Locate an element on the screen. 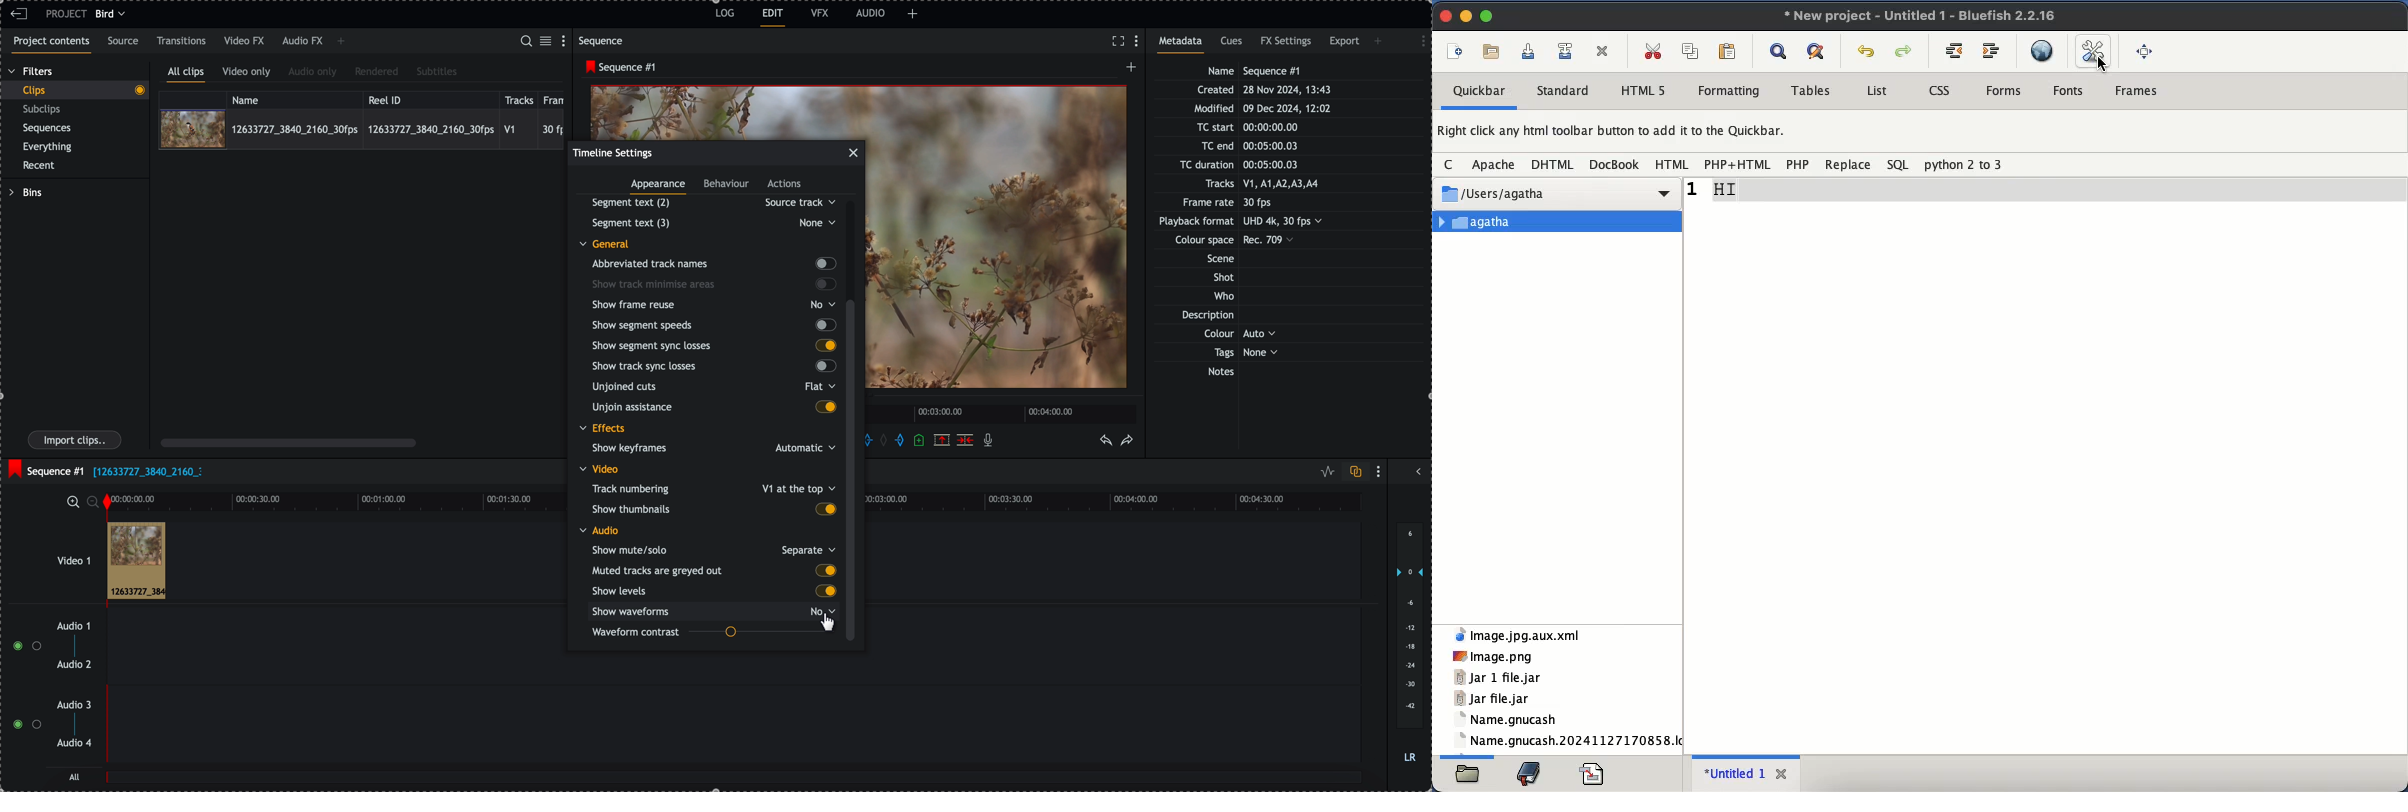 Image resolution: width=2408 pixels, height=812 pixels. save file as is located at coordinates (1565, 52).